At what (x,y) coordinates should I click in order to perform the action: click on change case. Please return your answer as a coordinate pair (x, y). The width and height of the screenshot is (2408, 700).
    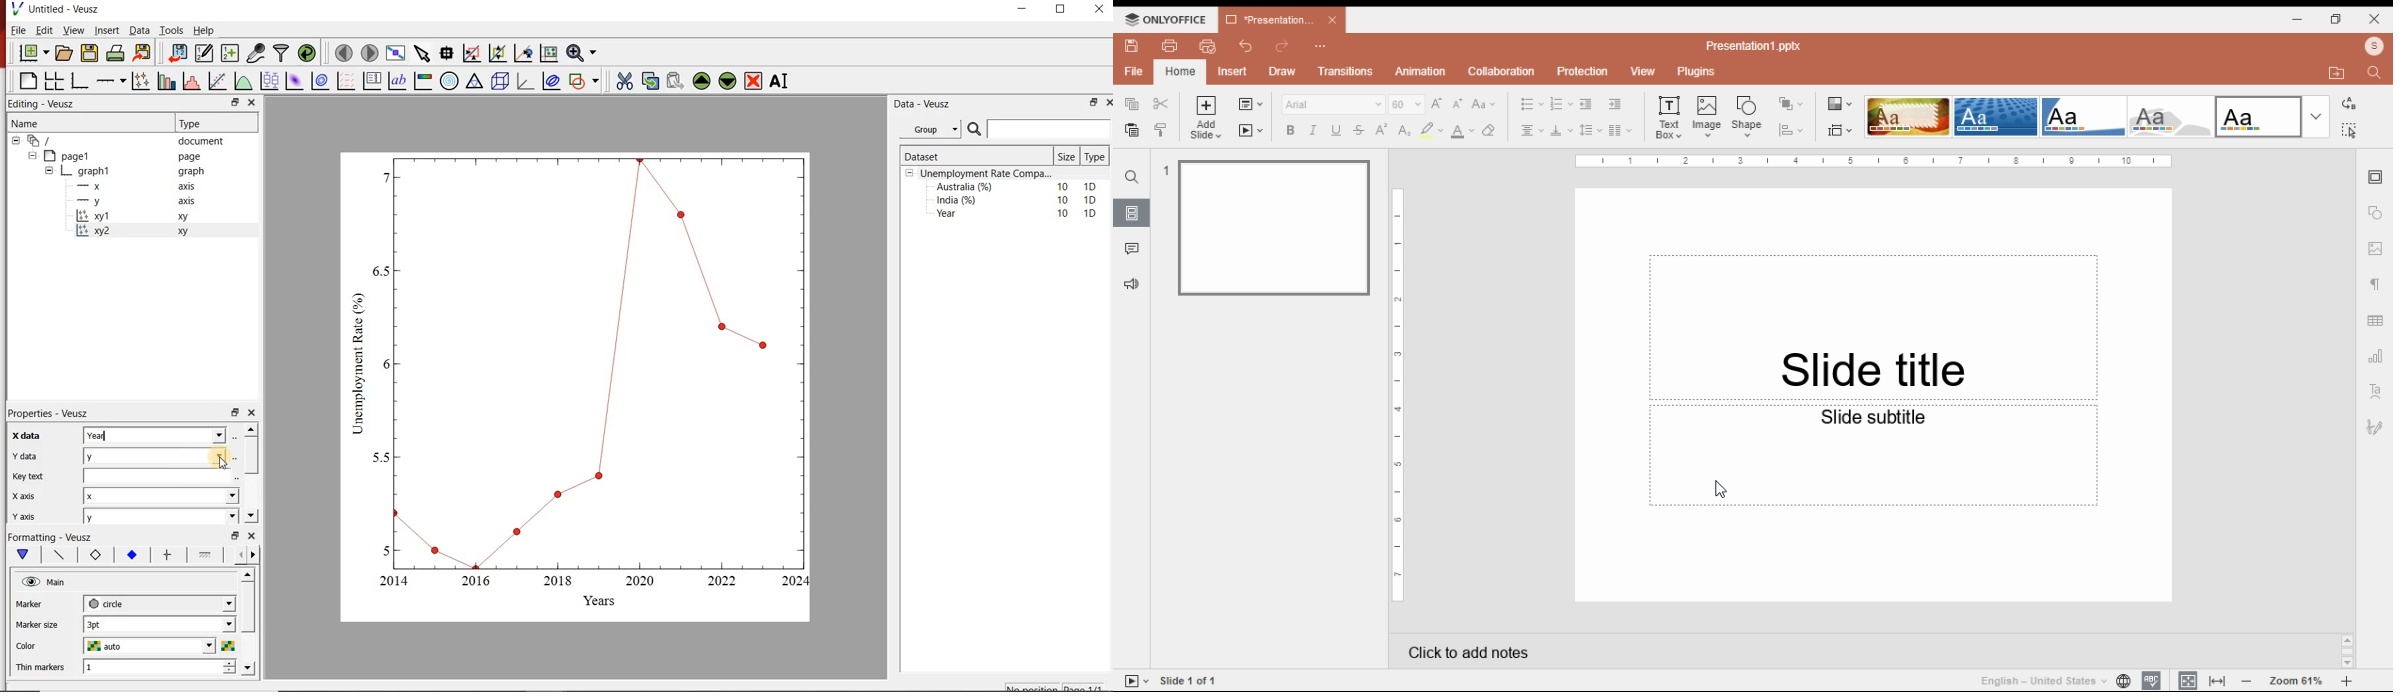
    Looking at the image, I should click on (1484, 104).